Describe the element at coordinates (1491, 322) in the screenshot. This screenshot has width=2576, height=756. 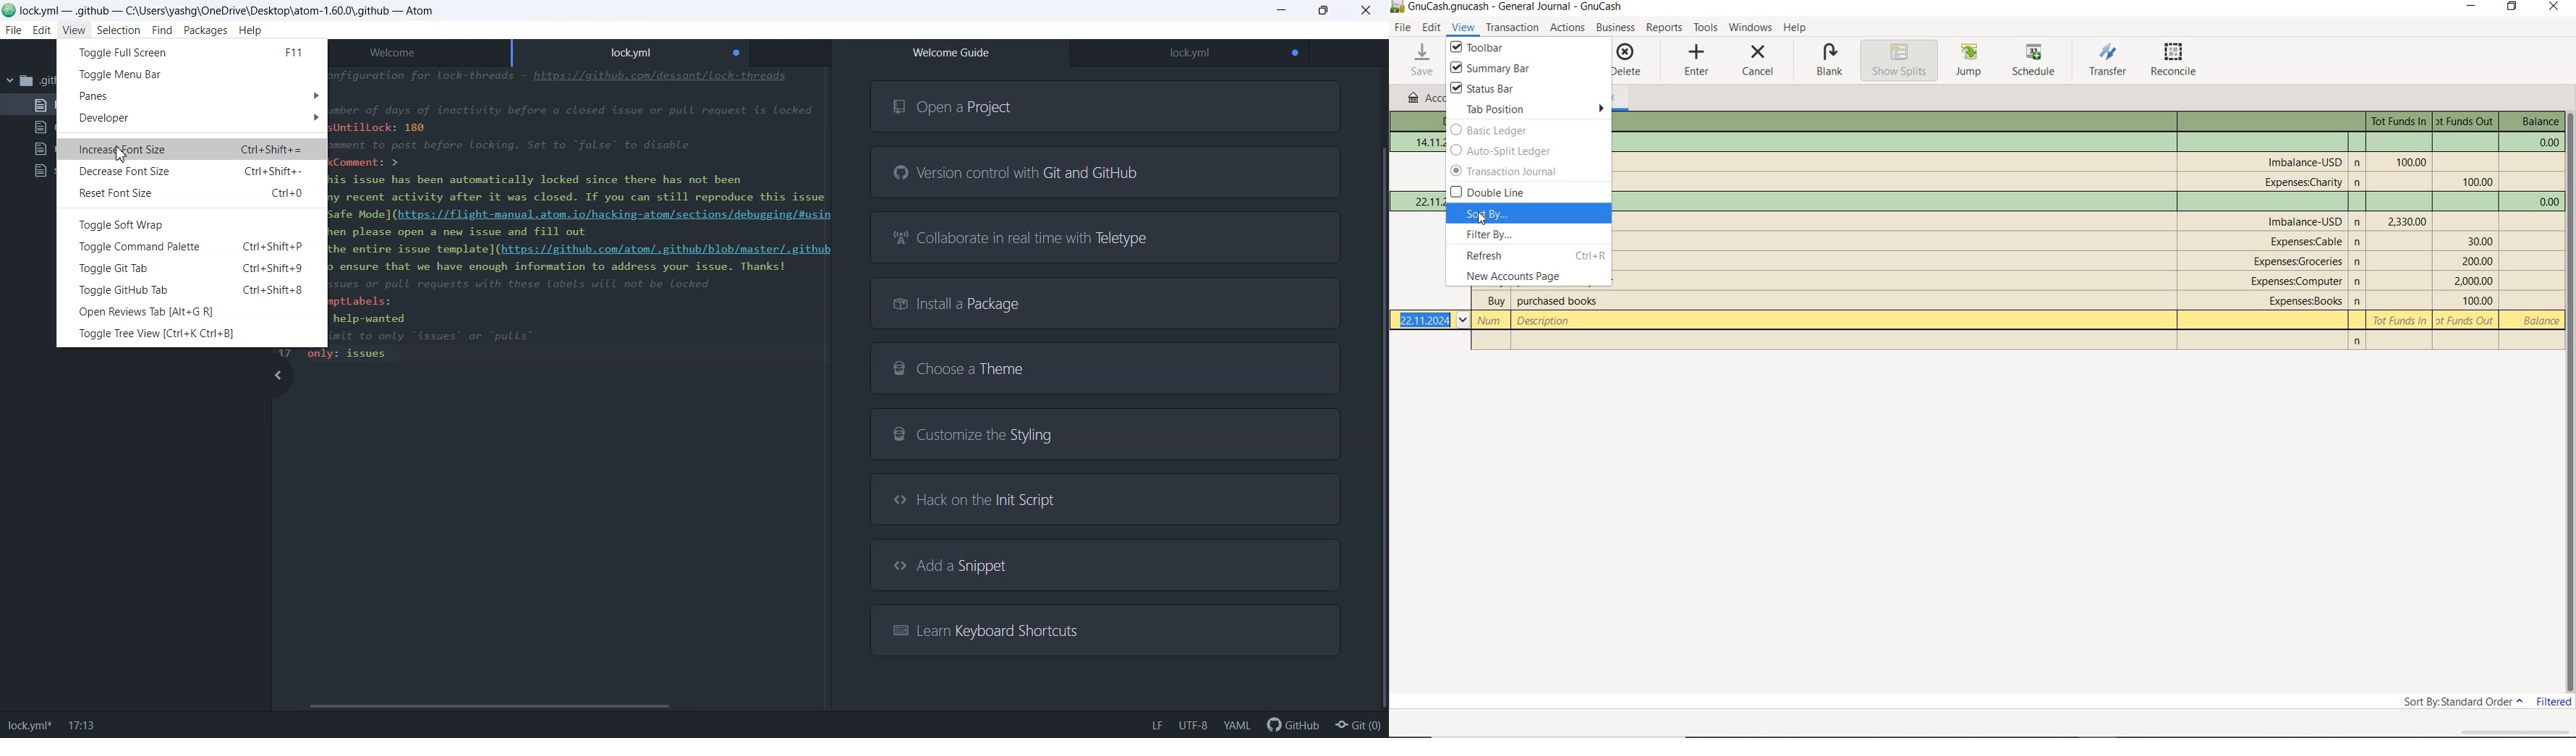
I see `Number` at that location.